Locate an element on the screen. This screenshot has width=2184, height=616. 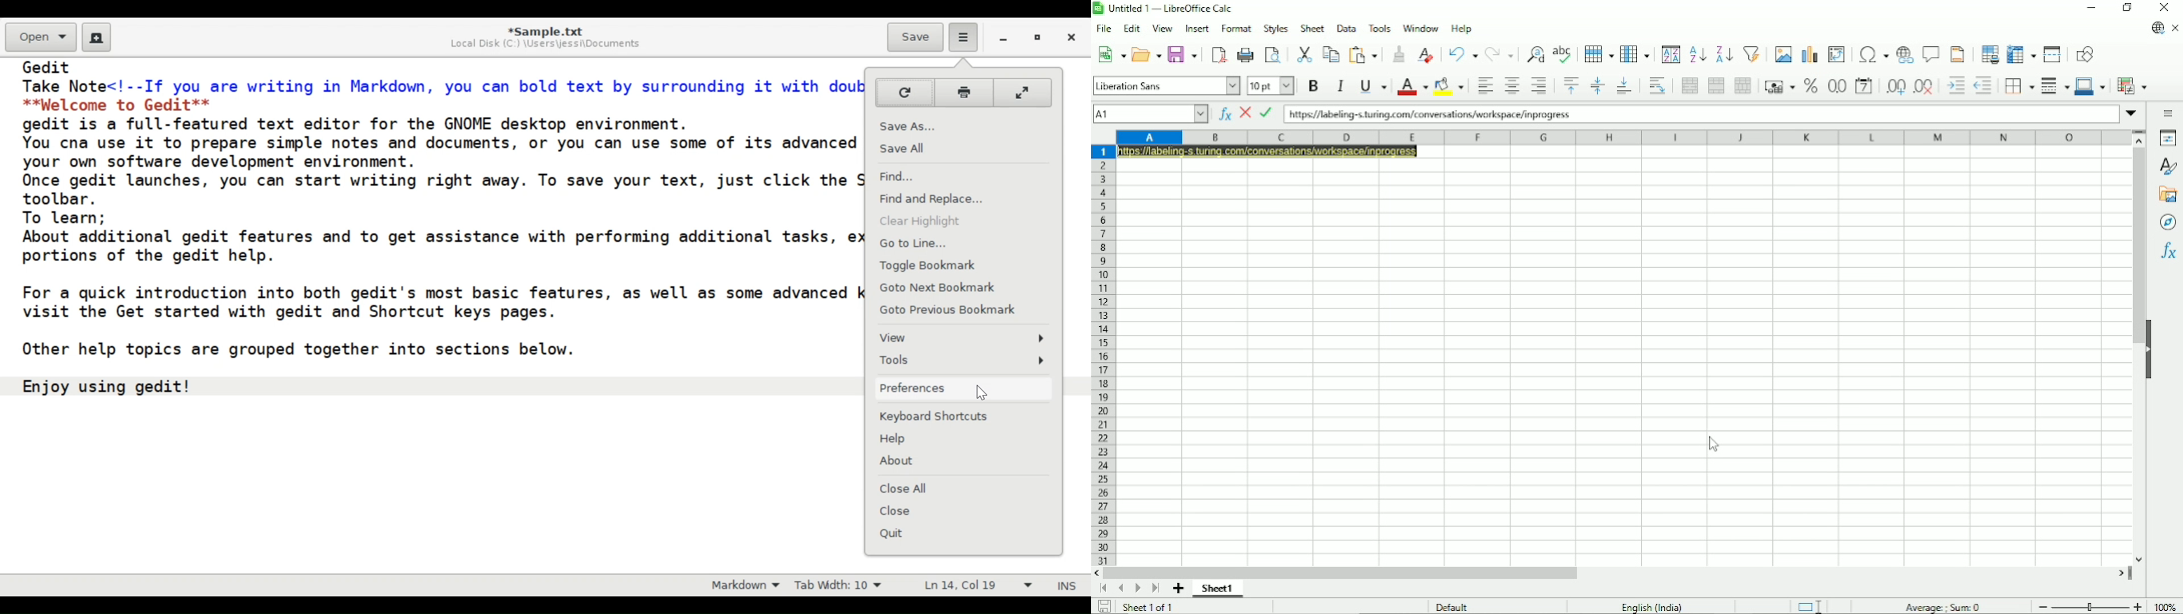
Current cell is located at coordinates (1151, 114).